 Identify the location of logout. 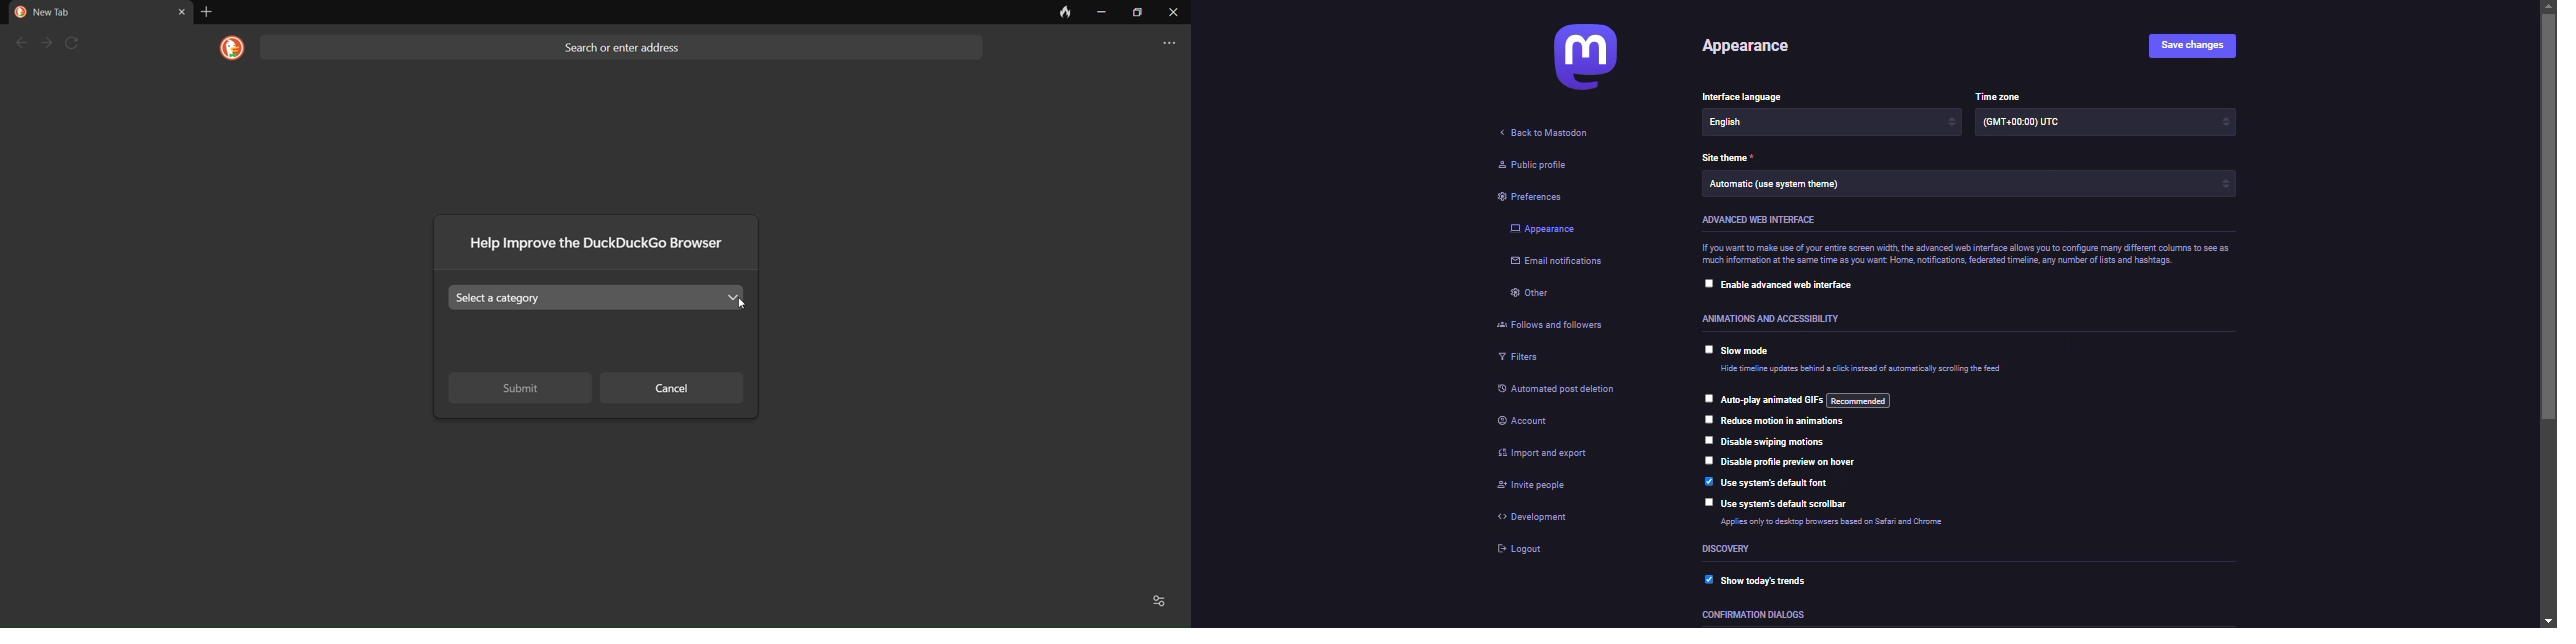
(1526, 554).